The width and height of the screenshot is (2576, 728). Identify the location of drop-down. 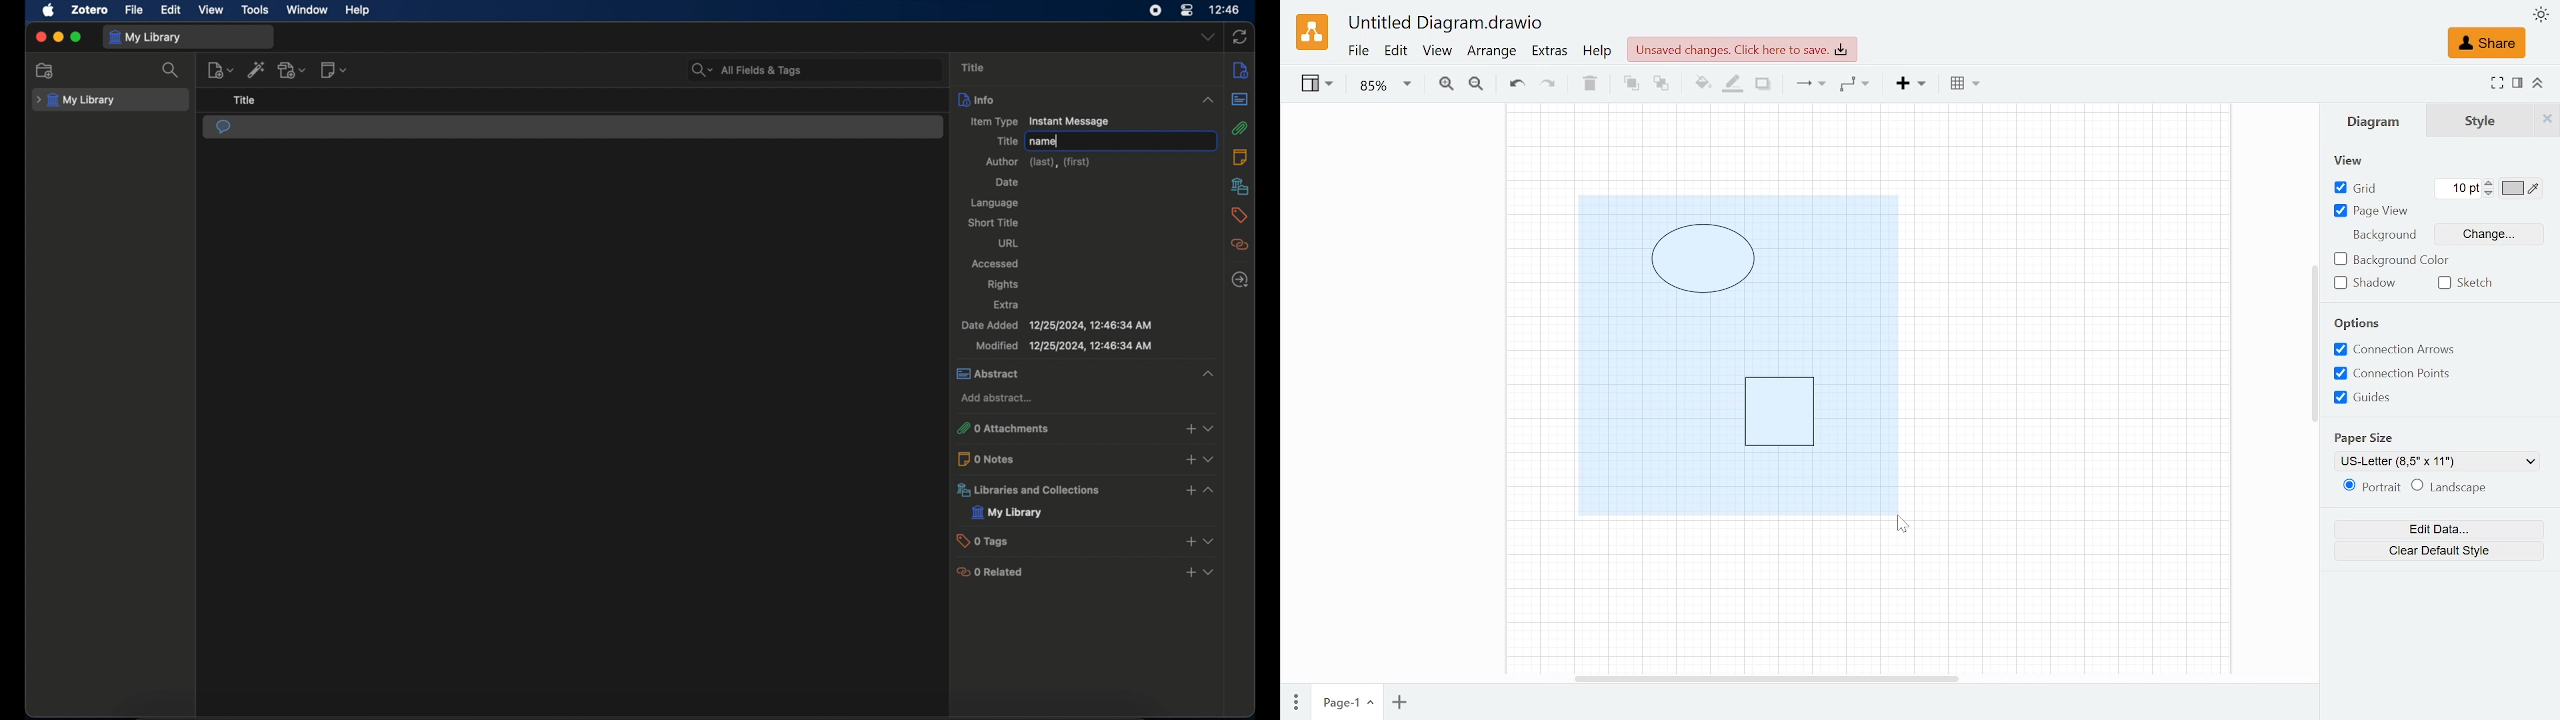
(1209, 37).